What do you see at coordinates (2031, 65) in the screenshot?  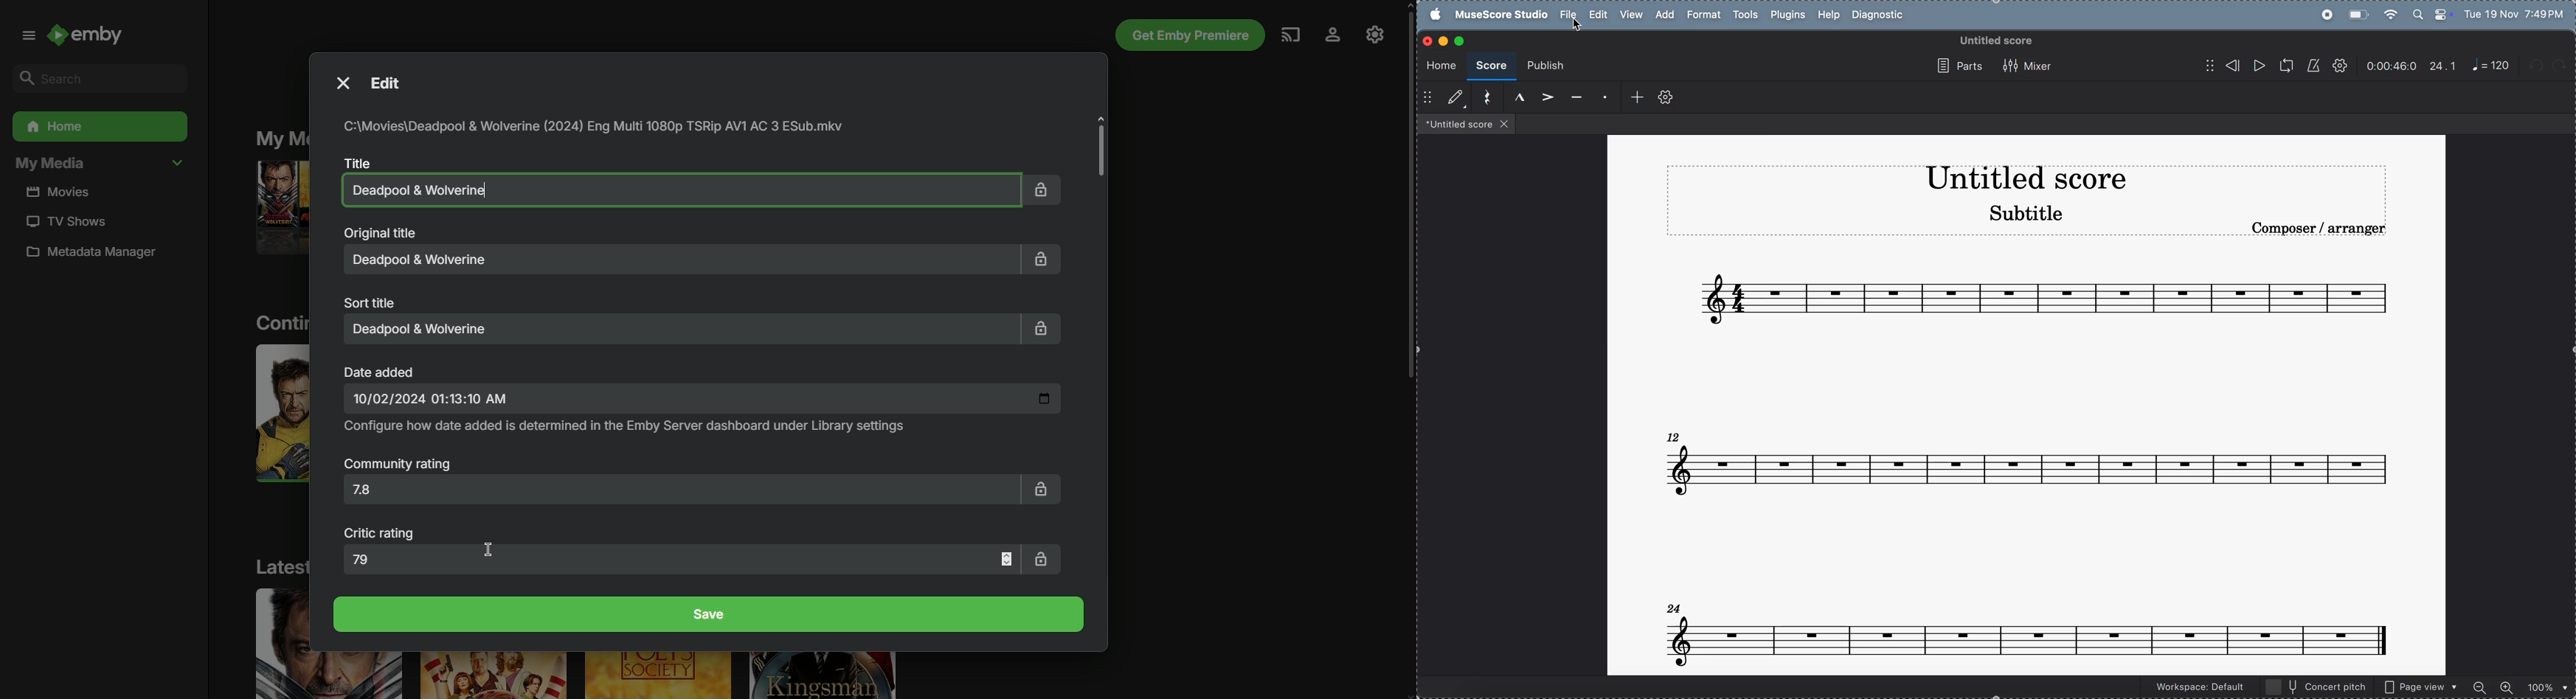 I see `mixer` at bounding box center [2031, 65].